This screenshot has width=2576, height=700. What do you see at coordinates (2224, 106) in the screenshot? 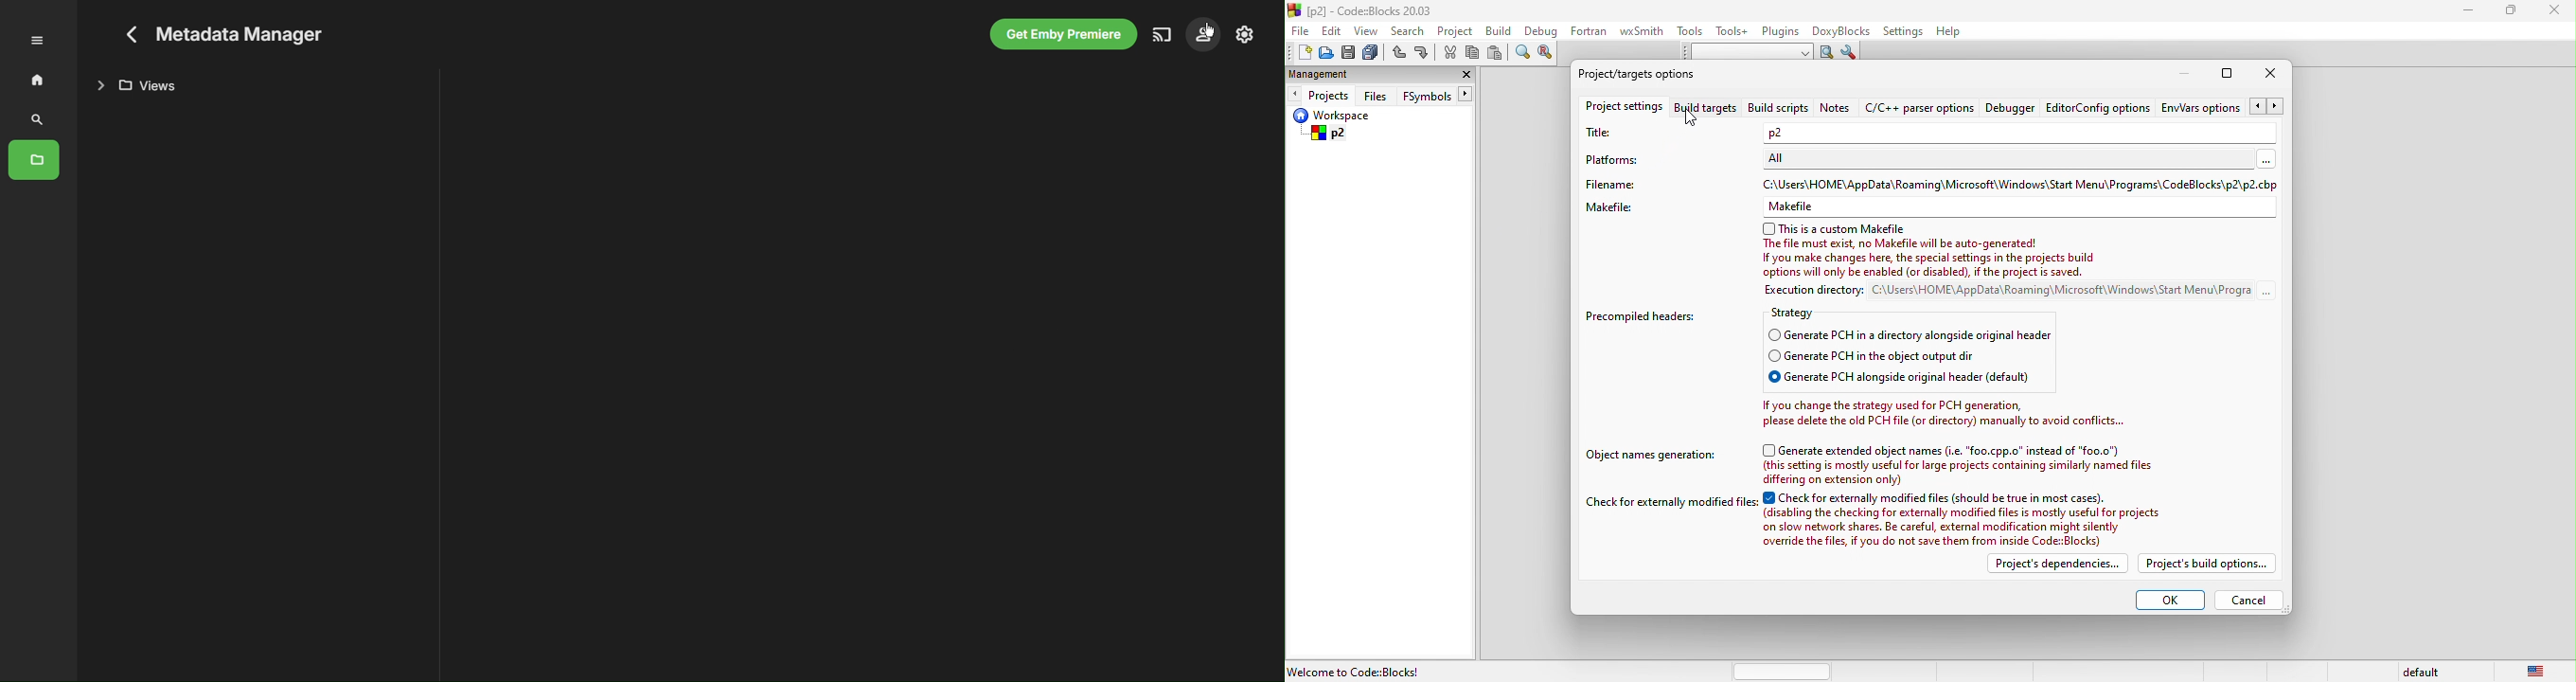
I see `env\vars option` at bounding box center [2224, 106].